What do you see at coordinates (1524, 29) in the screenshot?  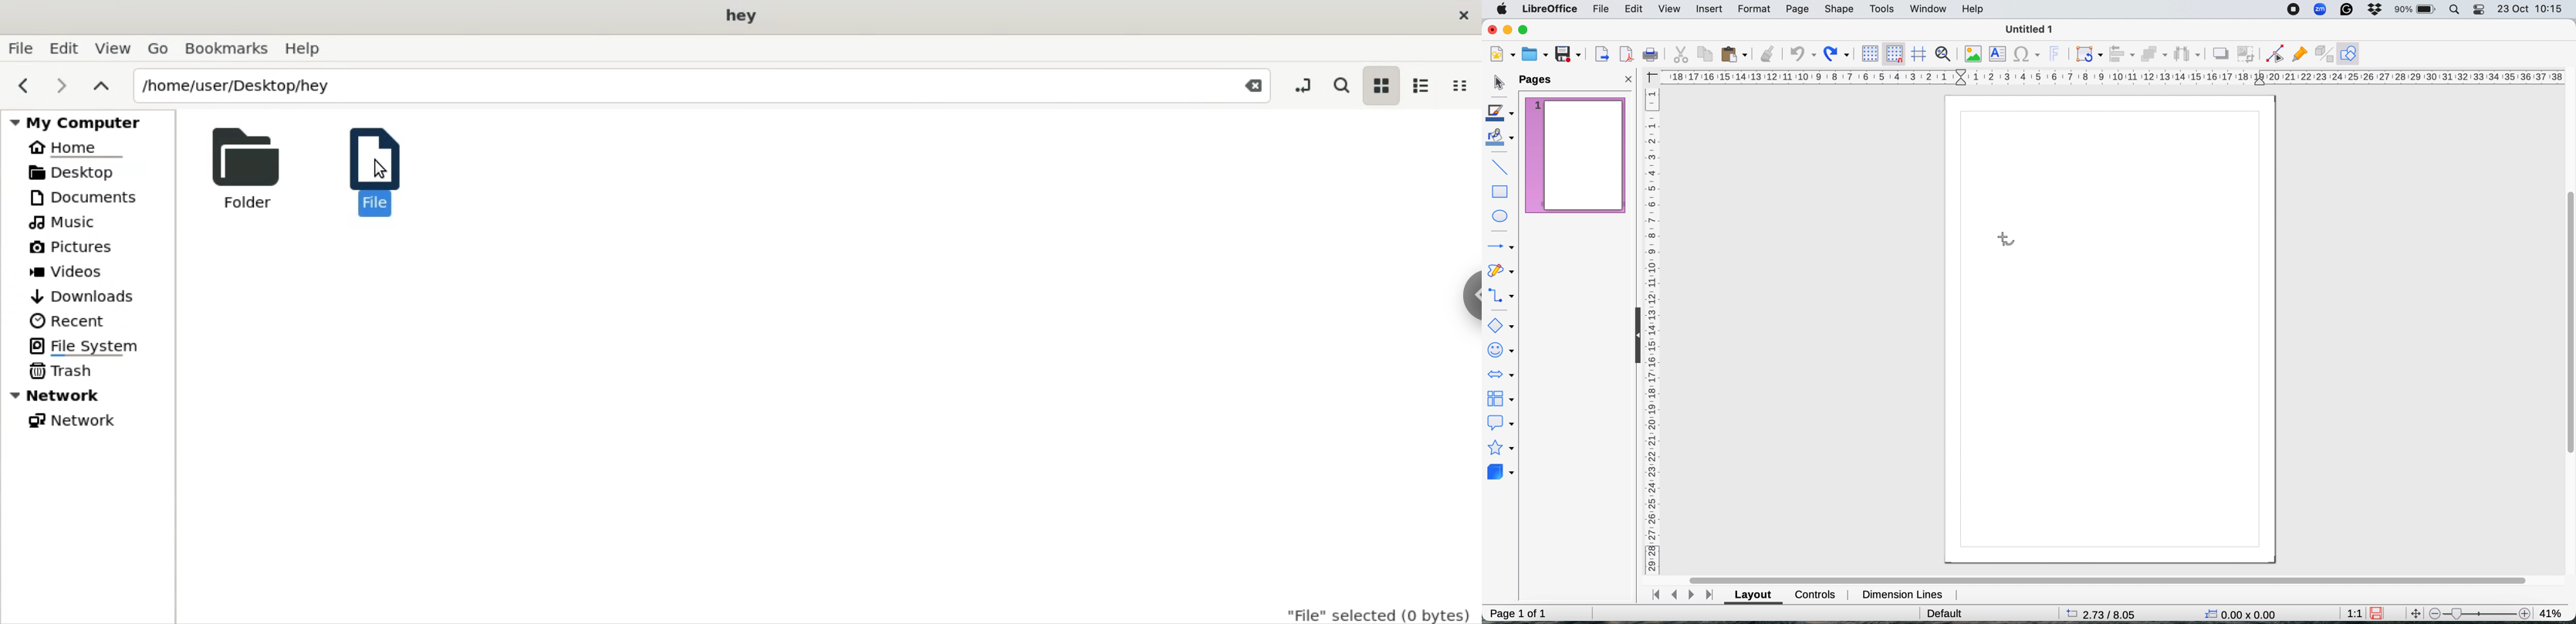 I see `maximise` at bounding box center [1524, 29].